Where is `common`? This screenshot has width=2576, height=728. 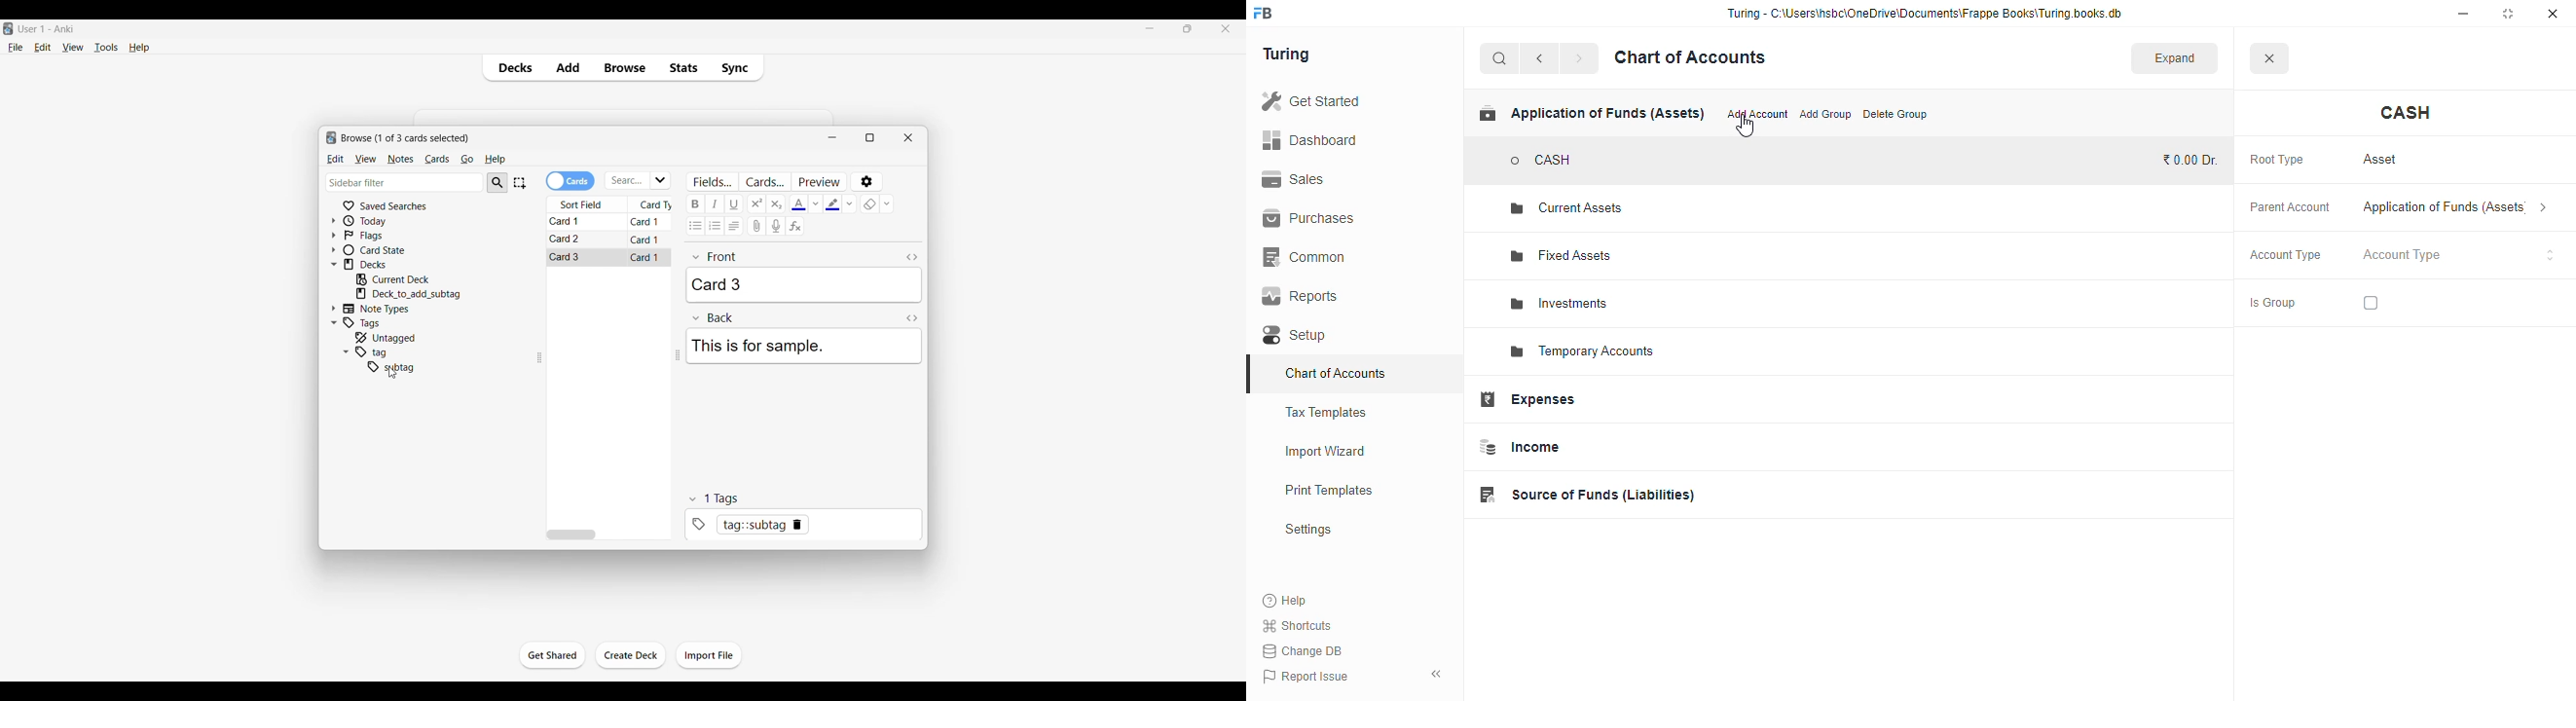 common is located at coordinates (1306, 257).